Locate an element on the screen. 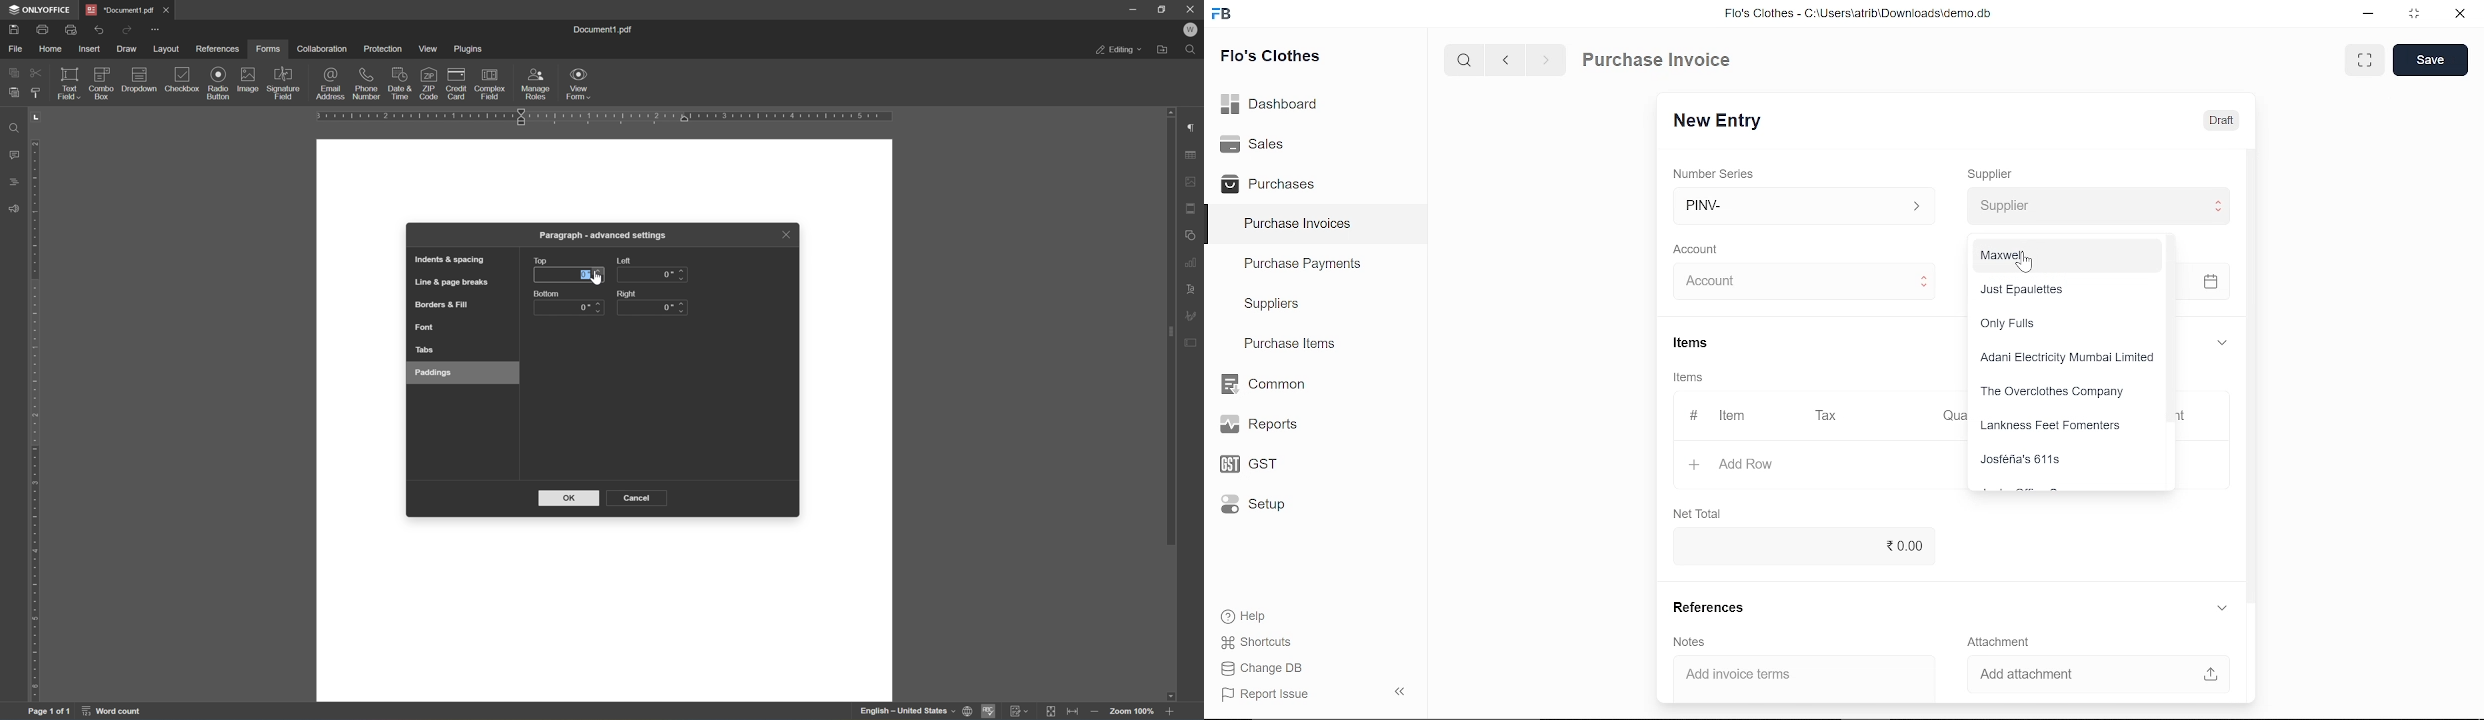  Purchase ltems is located at coordinates (1287, 345).